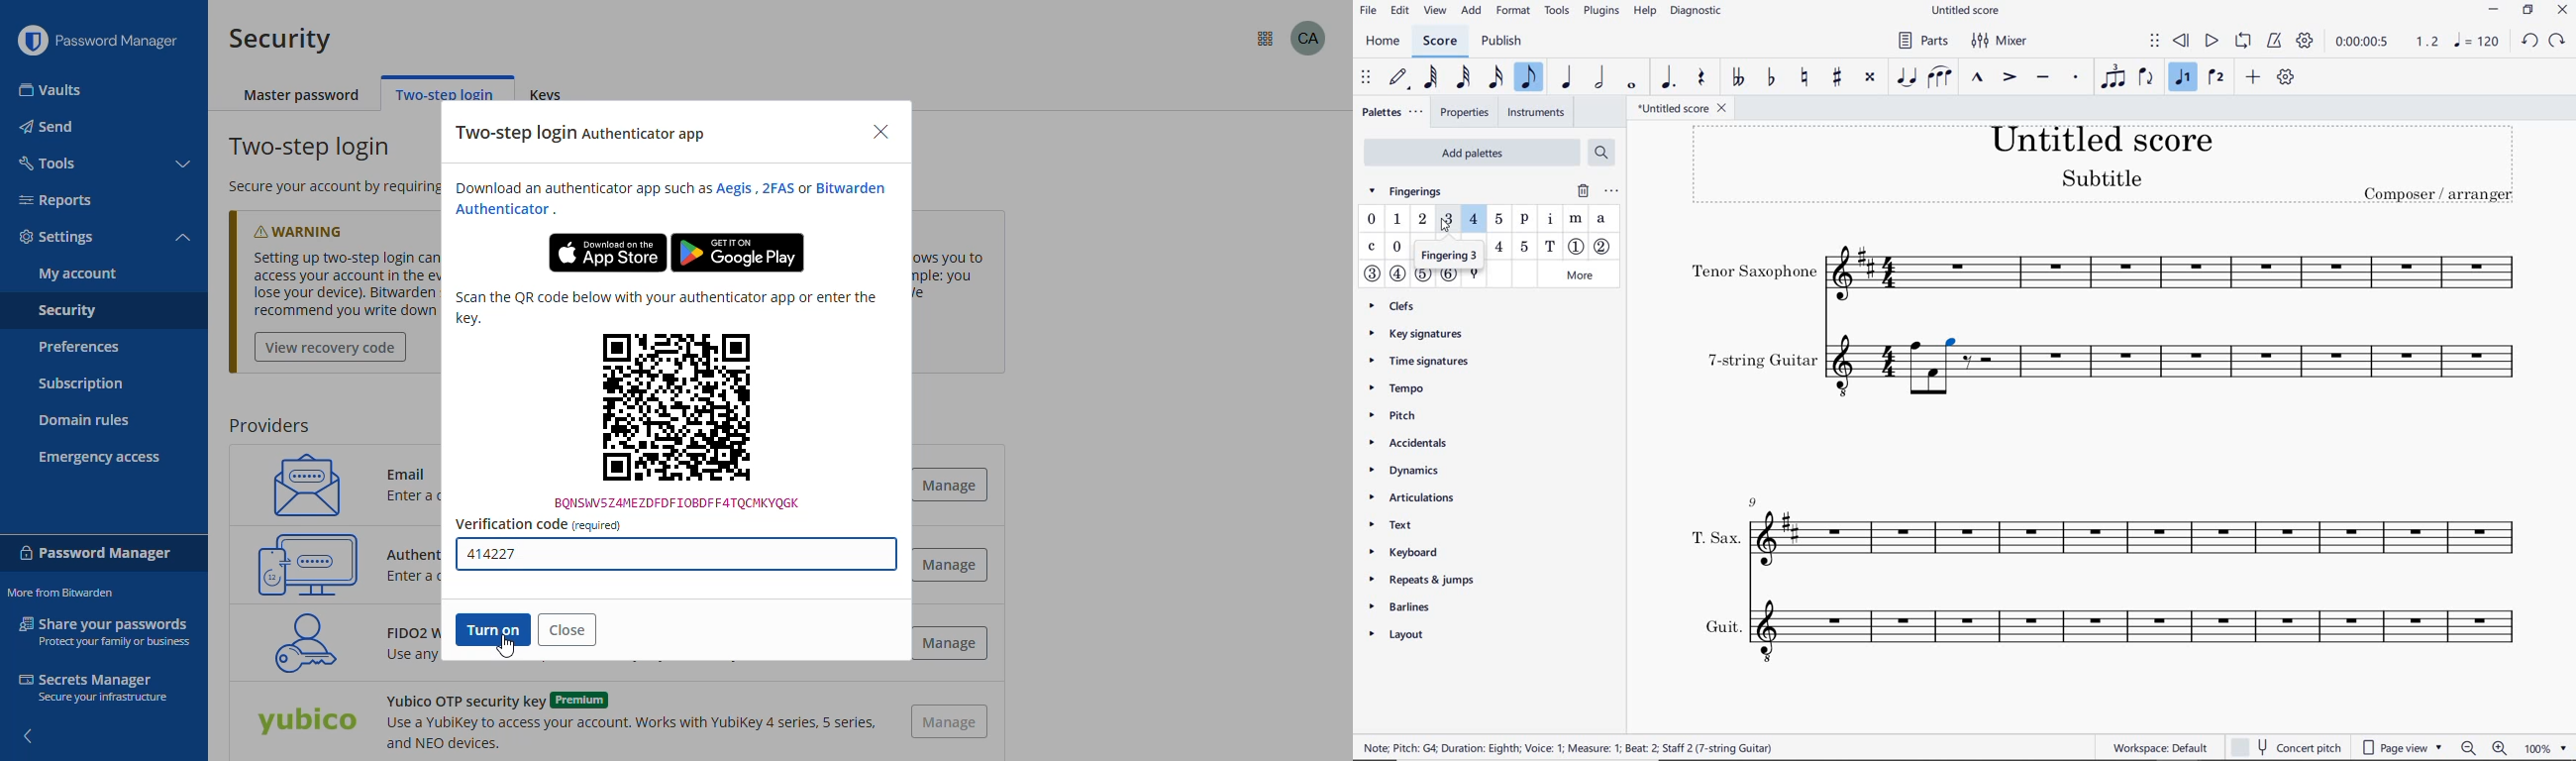 This screenshot has height=784, width=2576. What do you see at coordinates (582, 134) in the screenshot?
I see `two-step login authenticator app` at bounding box center [582, 134].